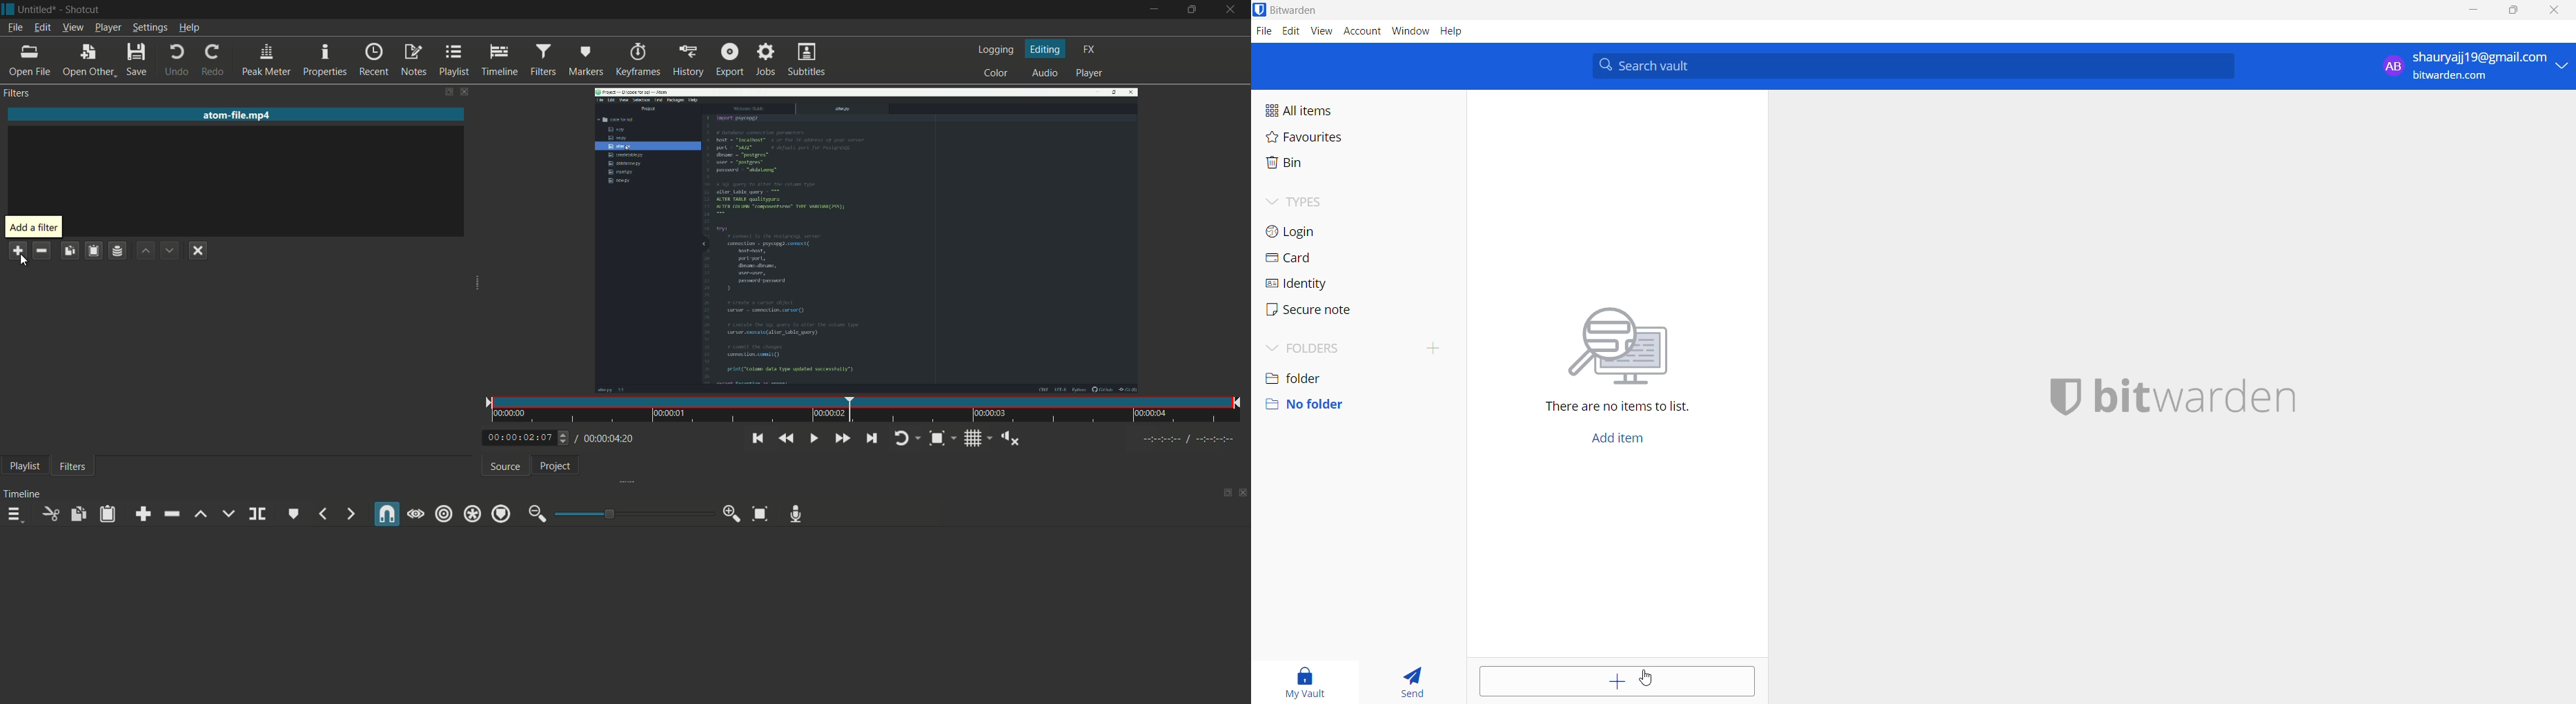  I want to click on maximize, so click(1194, 10).